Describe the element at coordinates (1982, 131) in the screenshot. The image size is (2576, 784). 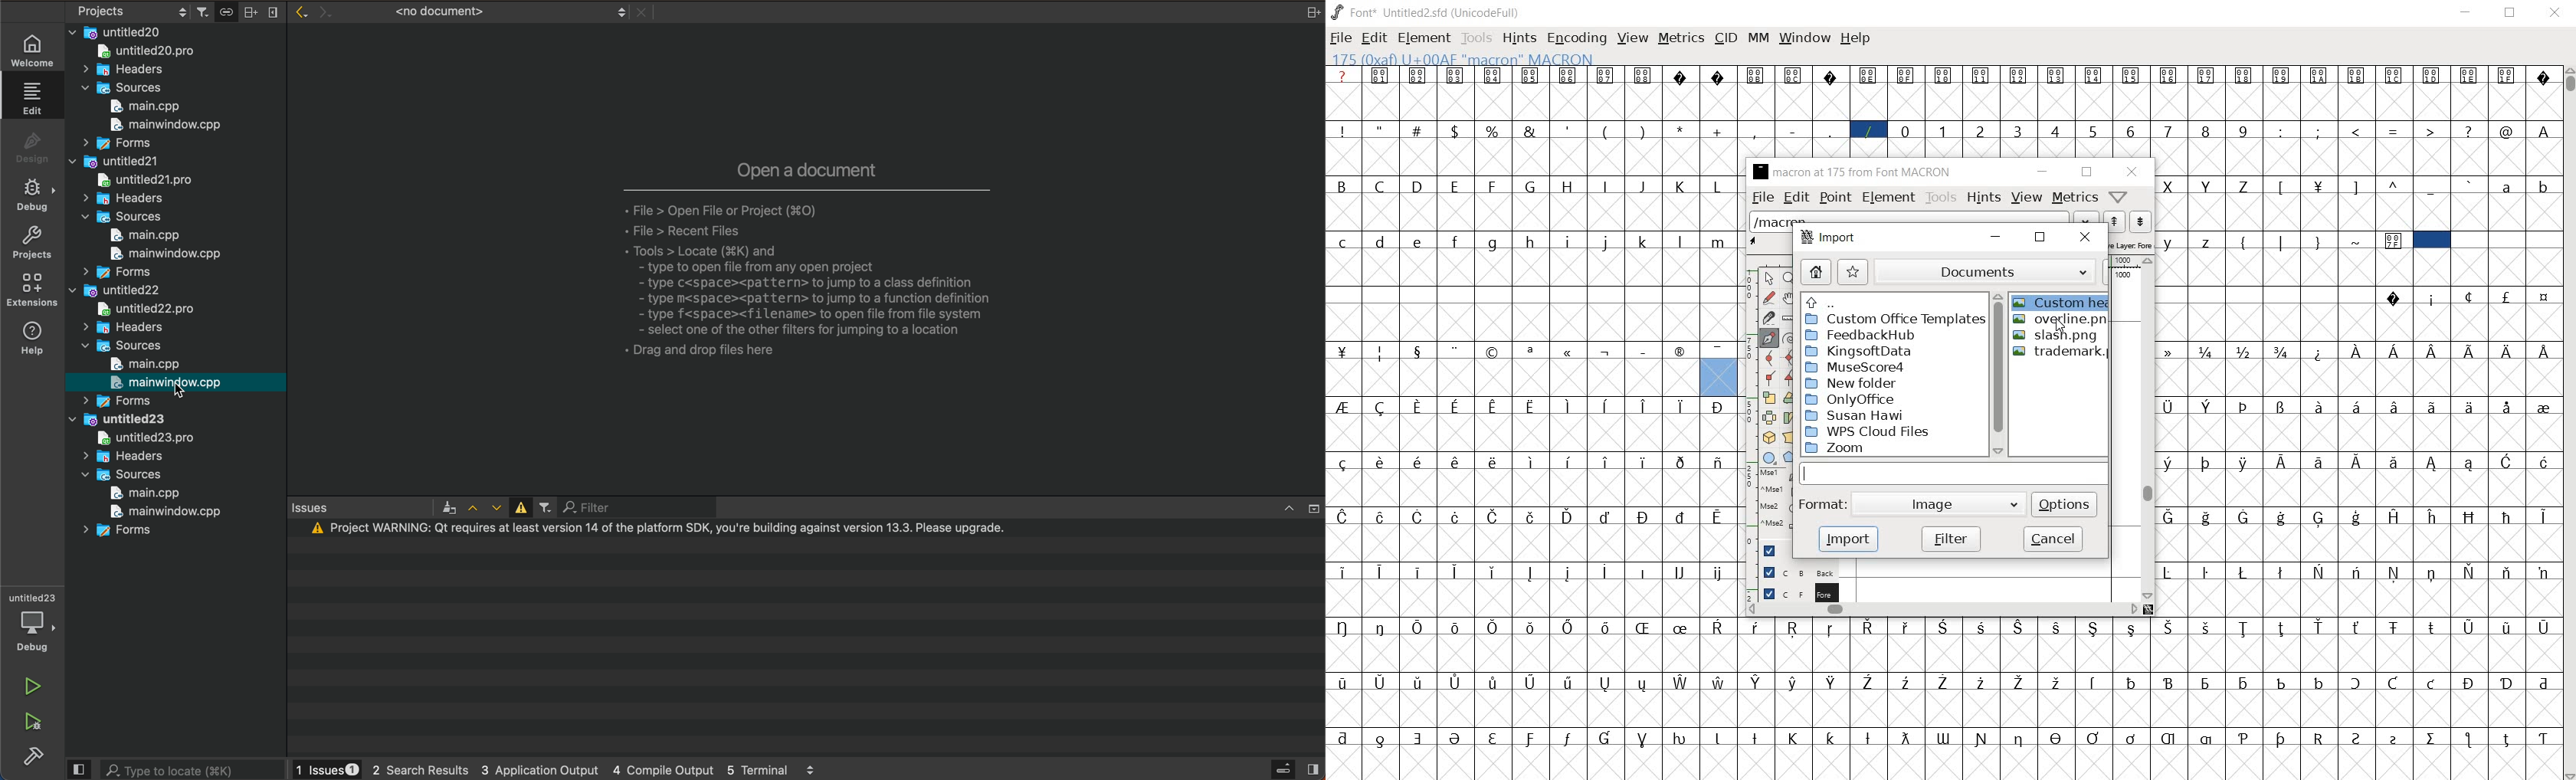
I see `2` at that location.